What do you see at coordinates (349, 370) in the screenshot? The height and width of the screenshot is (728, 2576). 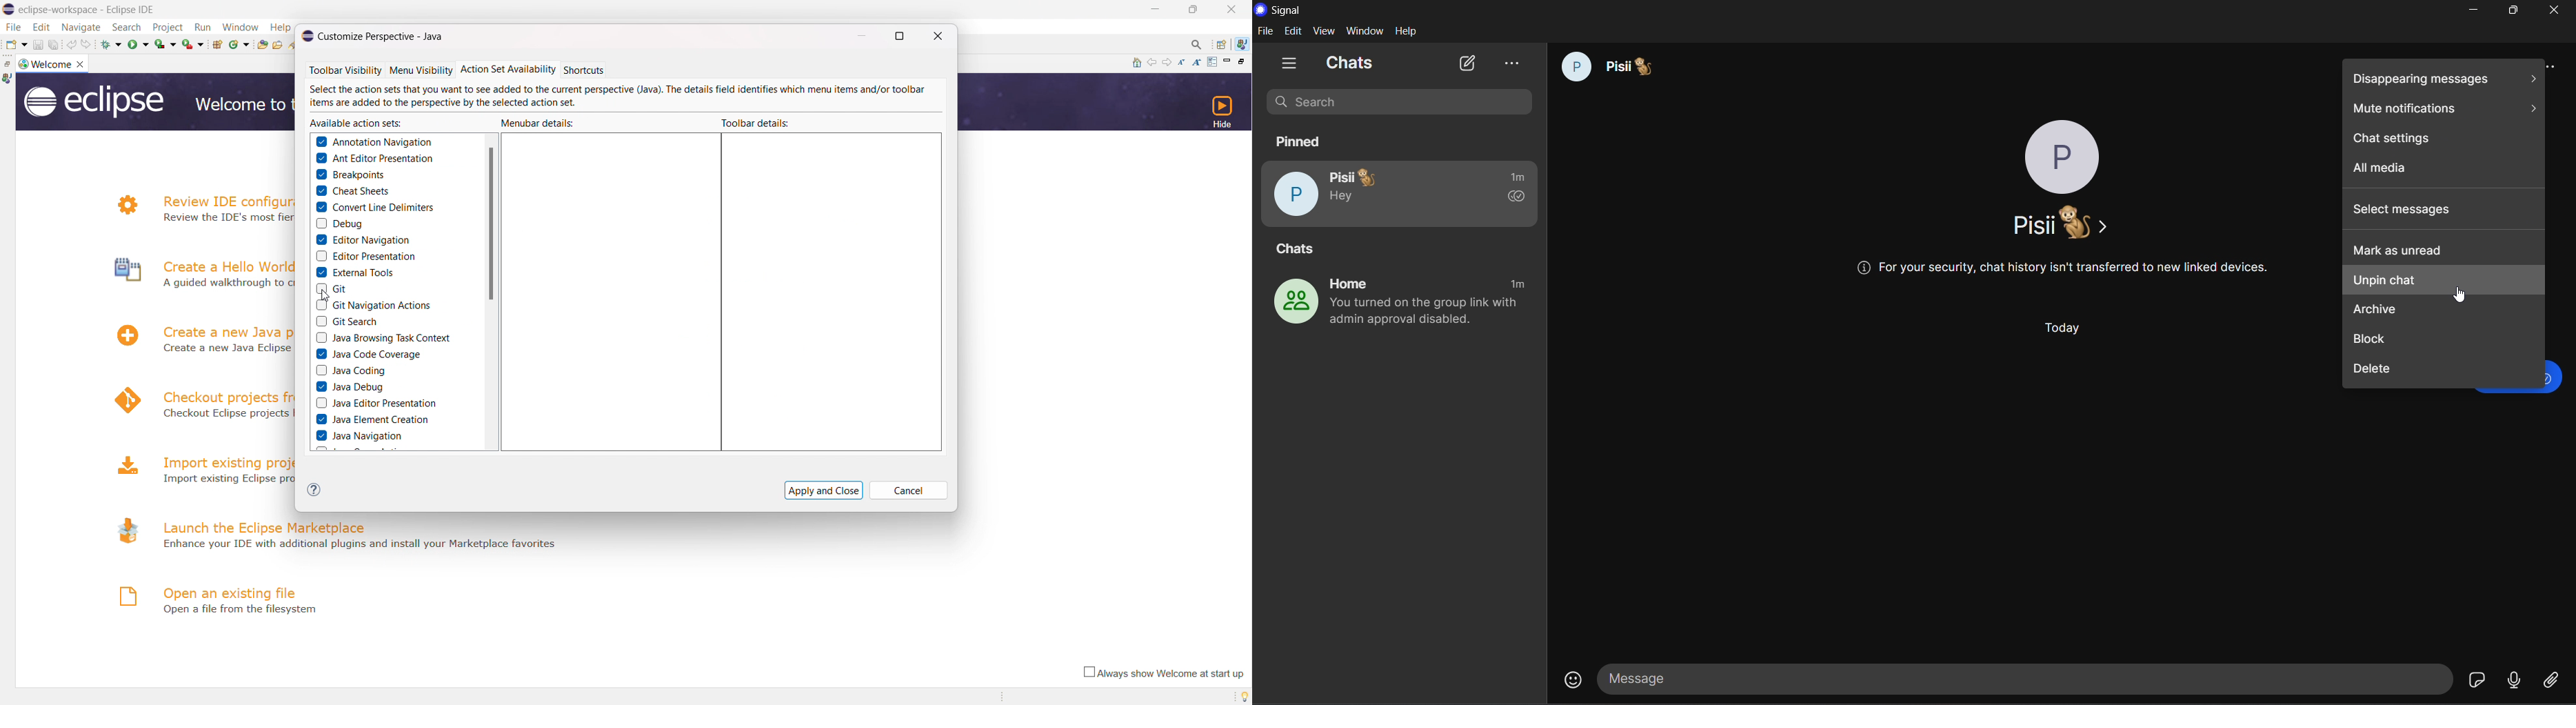 I see `java coding` at bounding box center [349, 370].